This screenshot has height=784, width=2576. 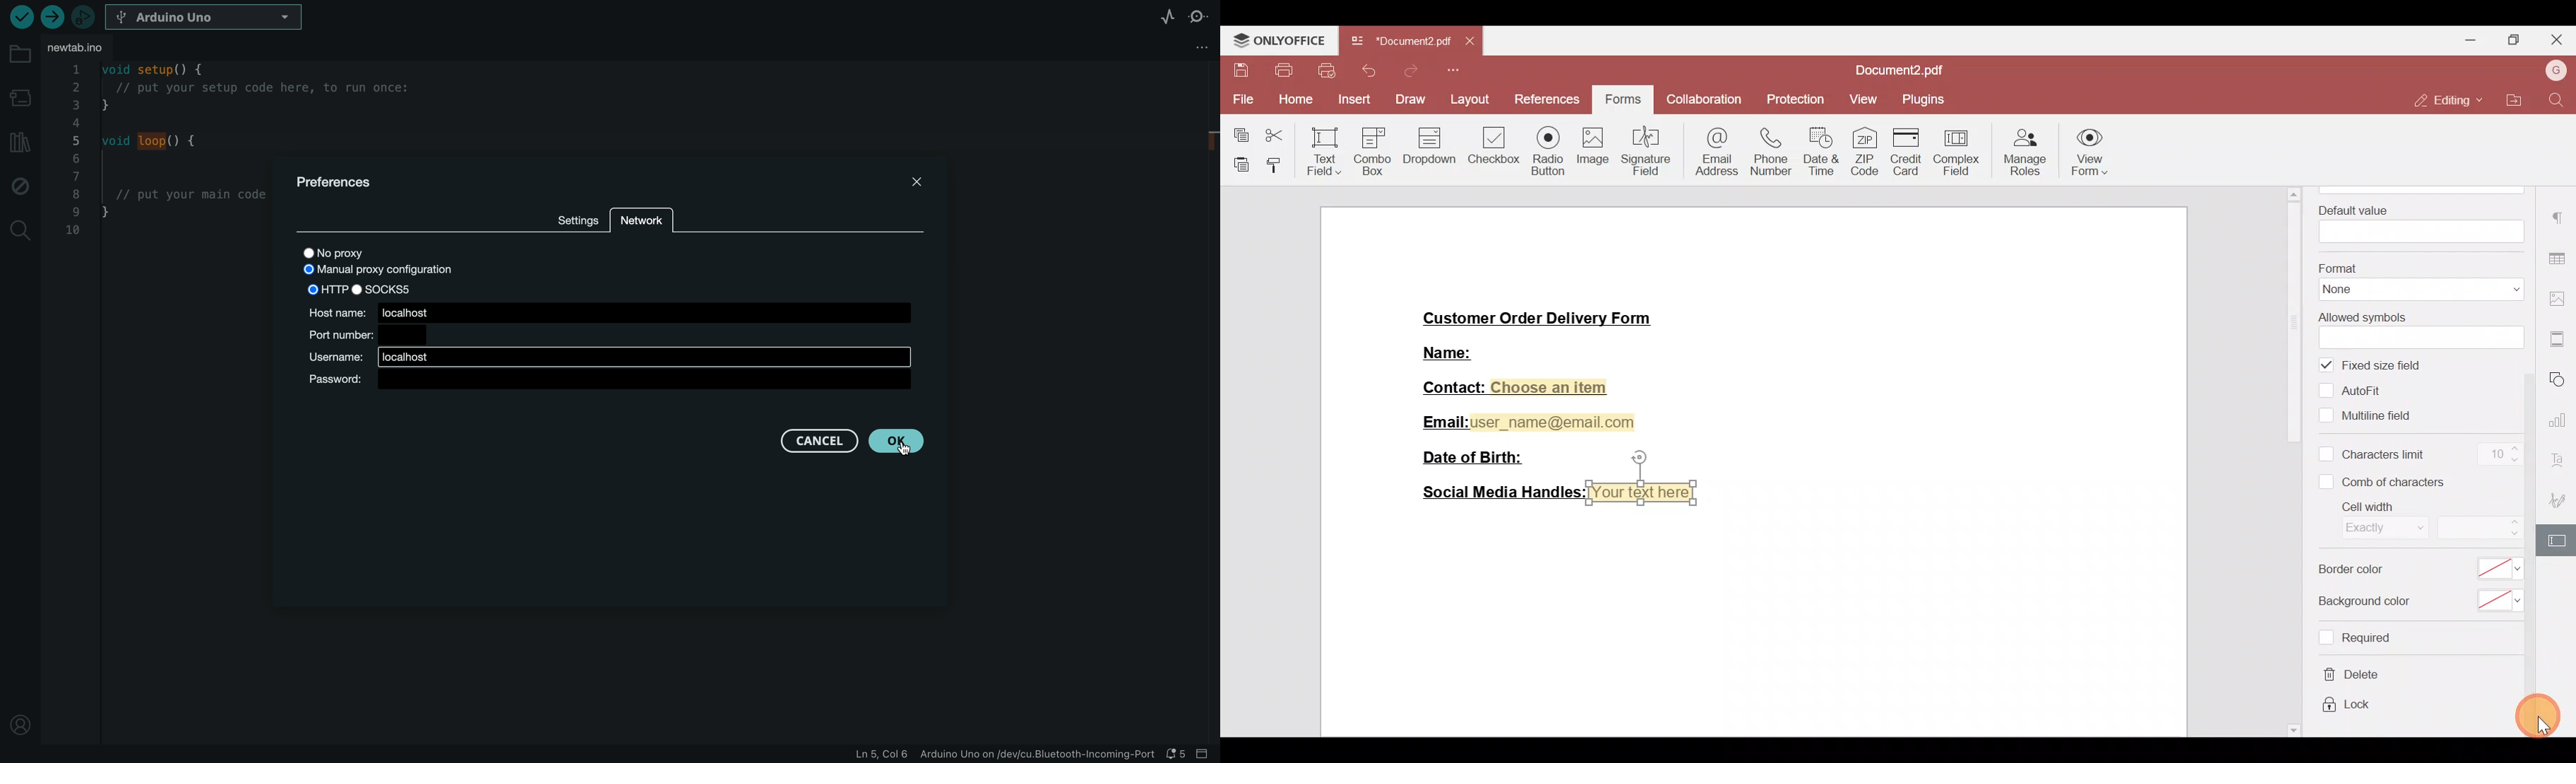 I want to click on Document2.pdf, so click(x=1400, y=45).